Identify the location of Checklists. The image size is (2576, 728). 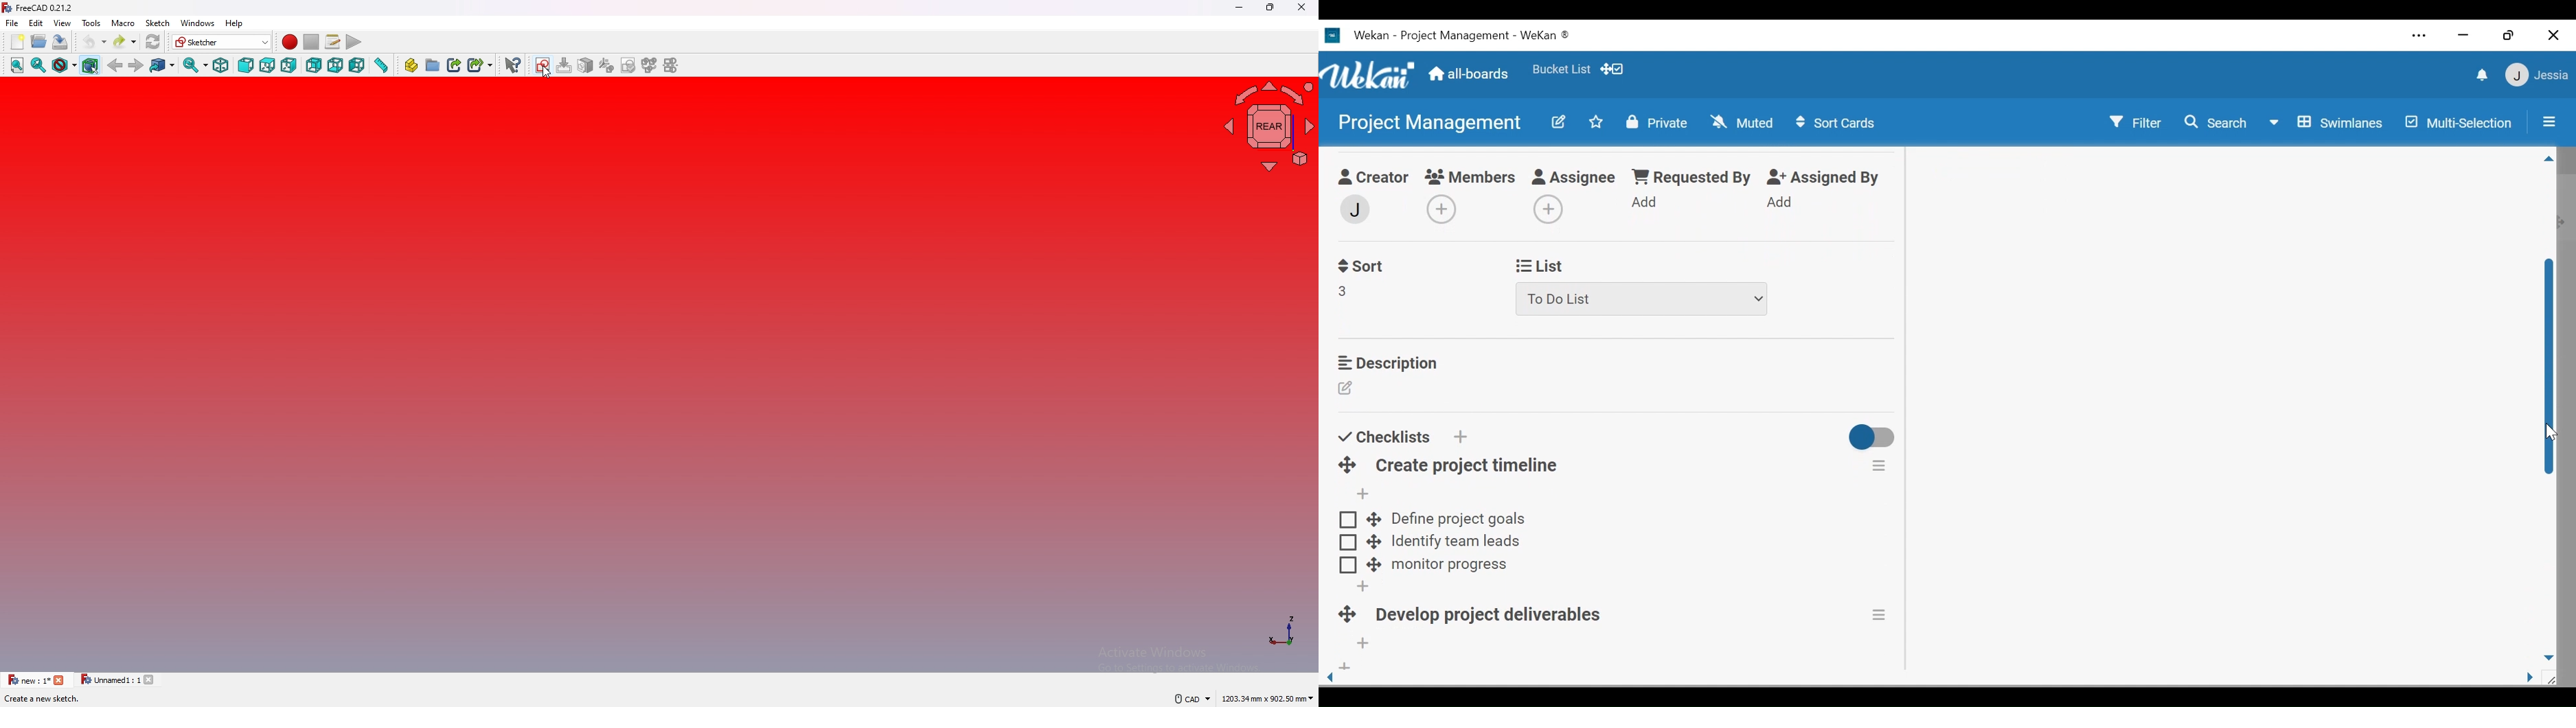
(1383, 437).